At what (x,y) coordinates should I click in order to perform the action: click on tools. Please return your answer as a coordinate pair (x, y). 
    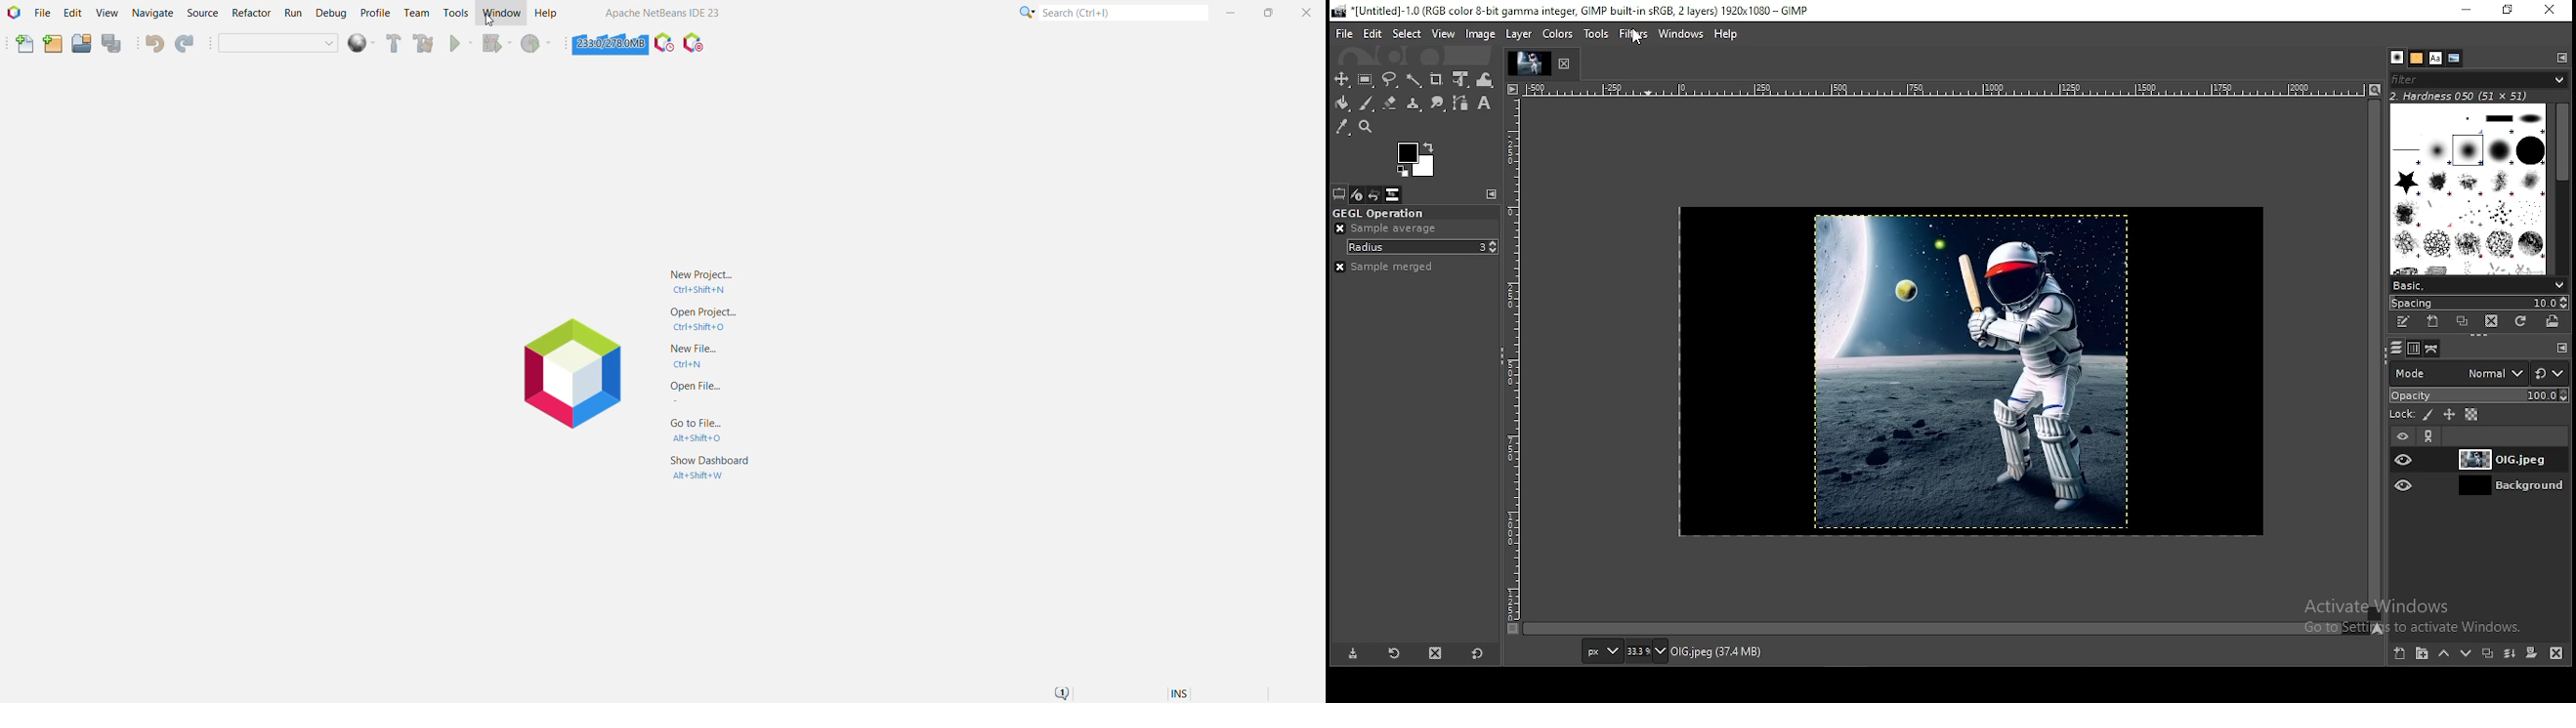
    Looking at the image, I should click on (1595, 34).